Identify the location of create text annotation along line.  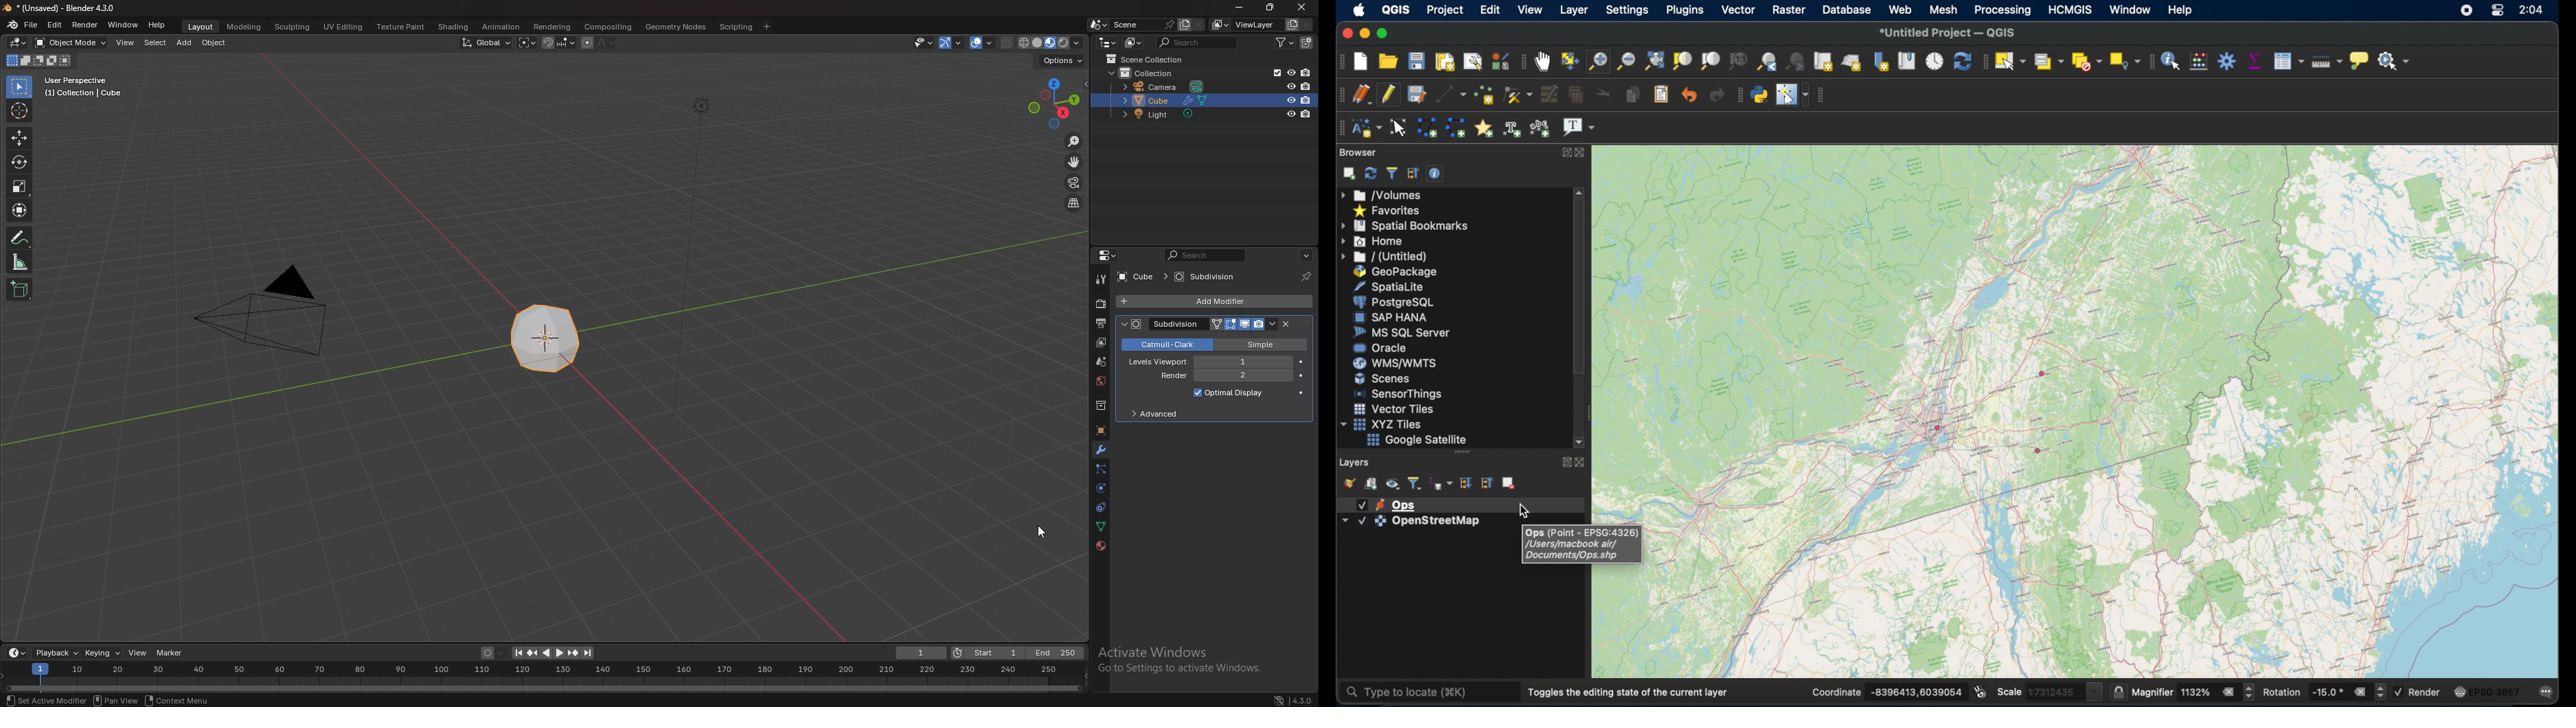
(1541, 128).